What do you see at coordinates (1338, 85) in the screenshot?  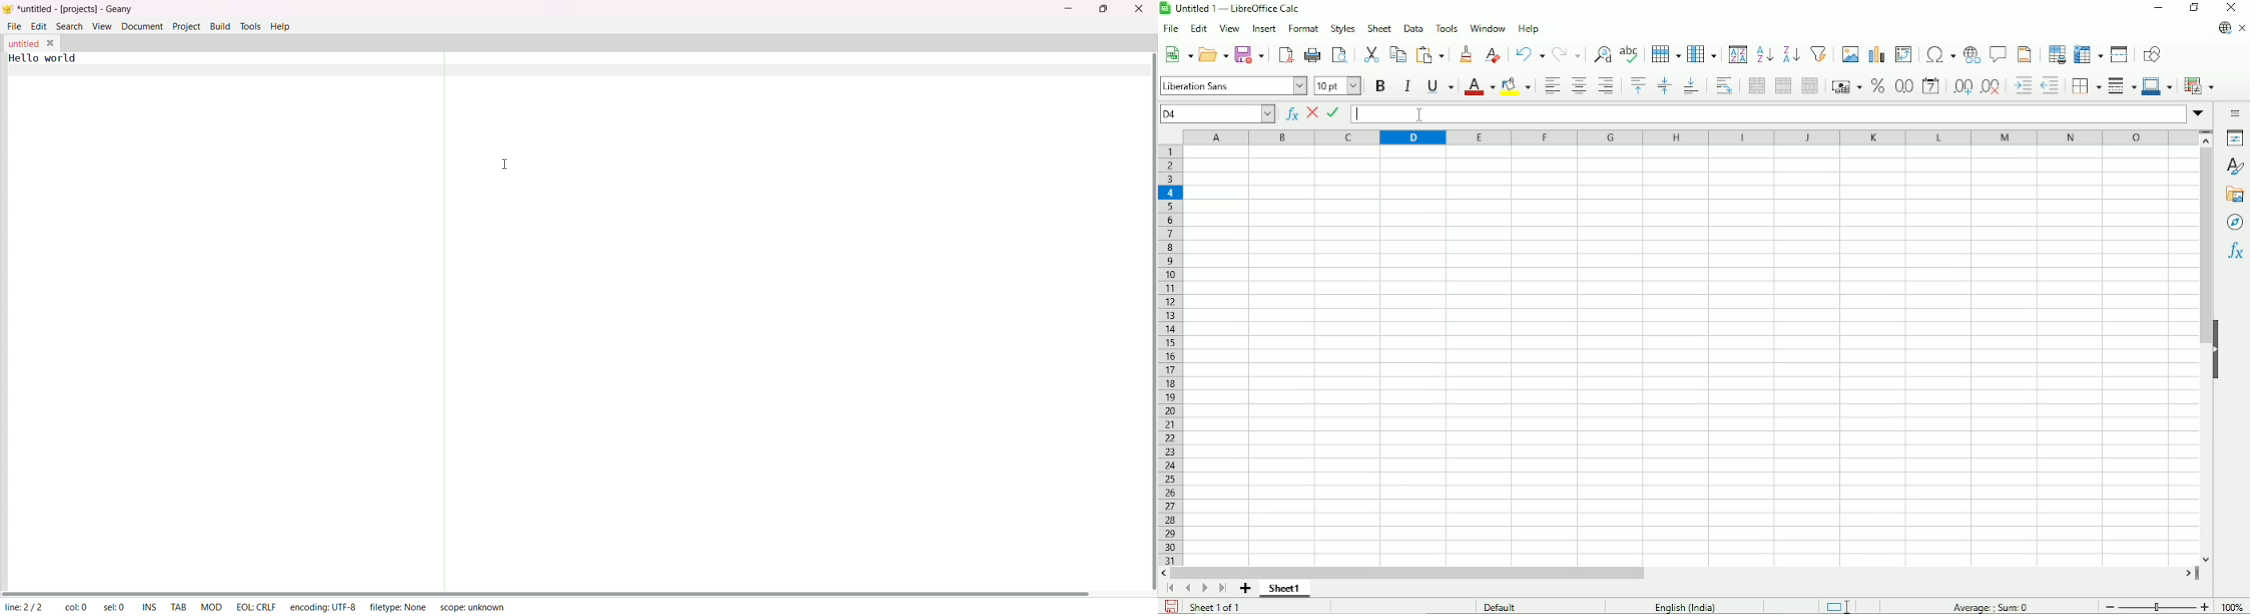 I see `Font color` at bounding box center [1338, 85].